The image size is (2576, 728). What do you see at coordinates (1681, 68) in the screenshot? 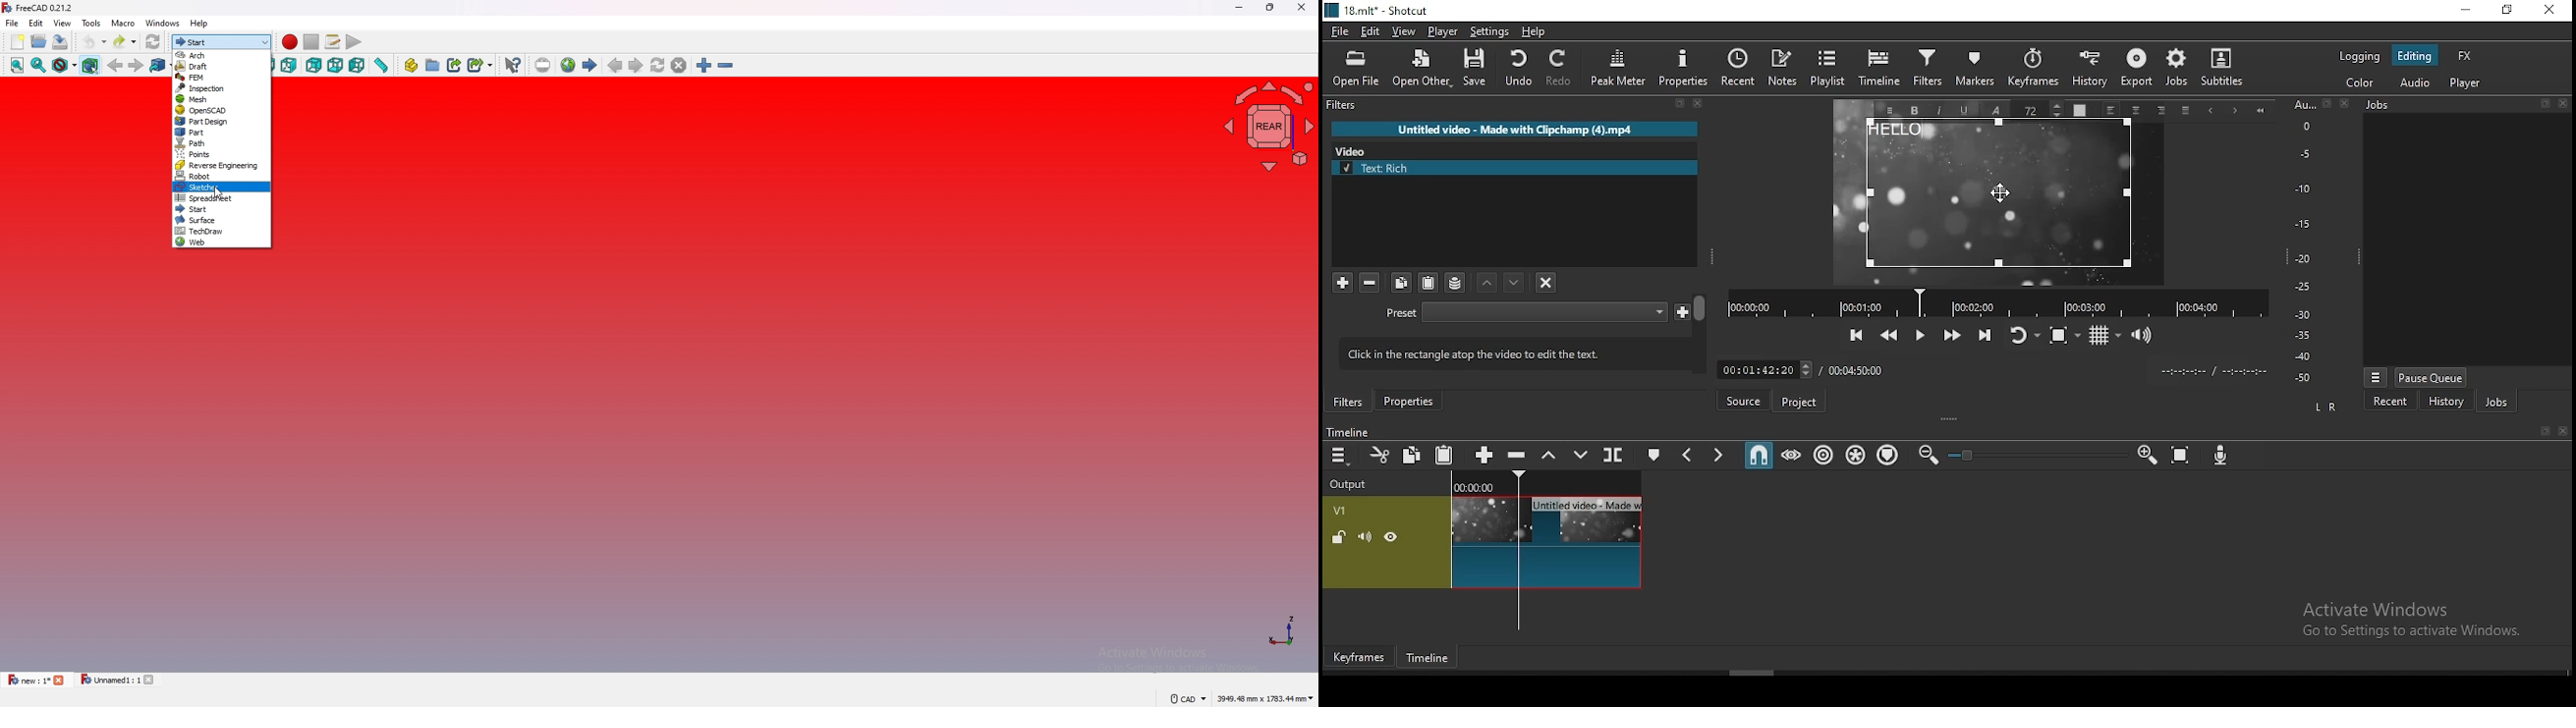
I see `properties` at bounding box center [1681, 68].